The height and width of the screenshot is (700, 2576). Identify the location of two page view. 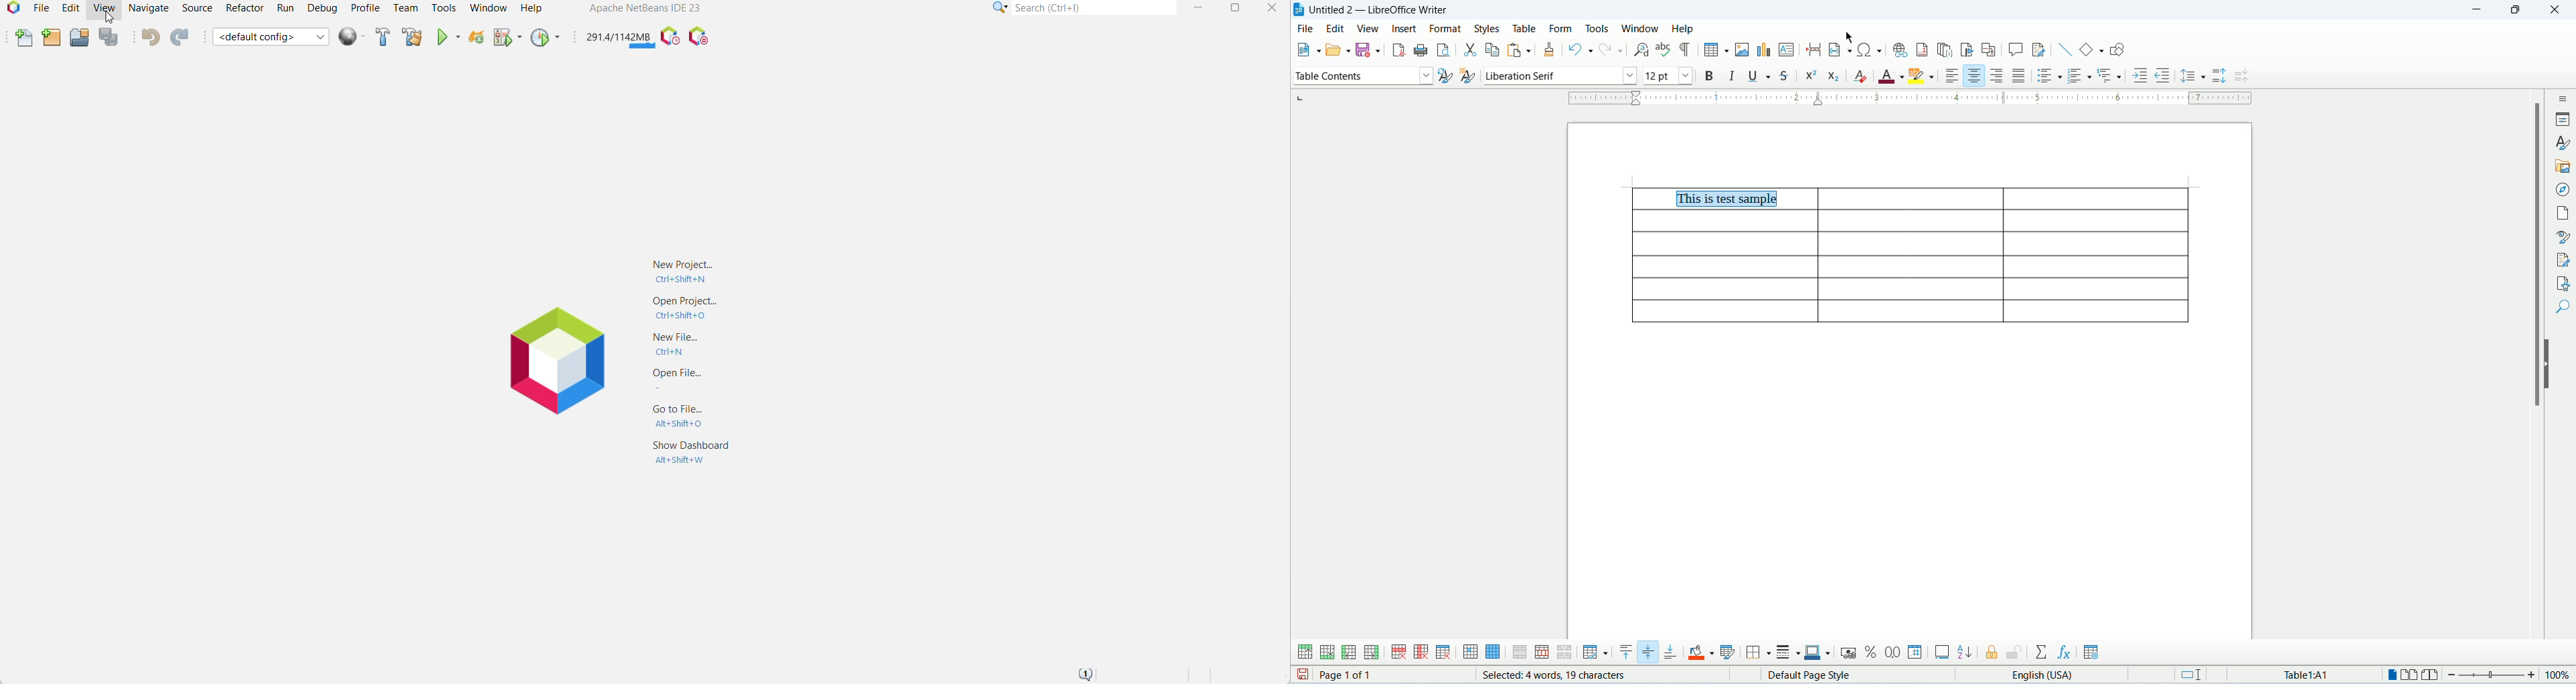
(2410, 675).